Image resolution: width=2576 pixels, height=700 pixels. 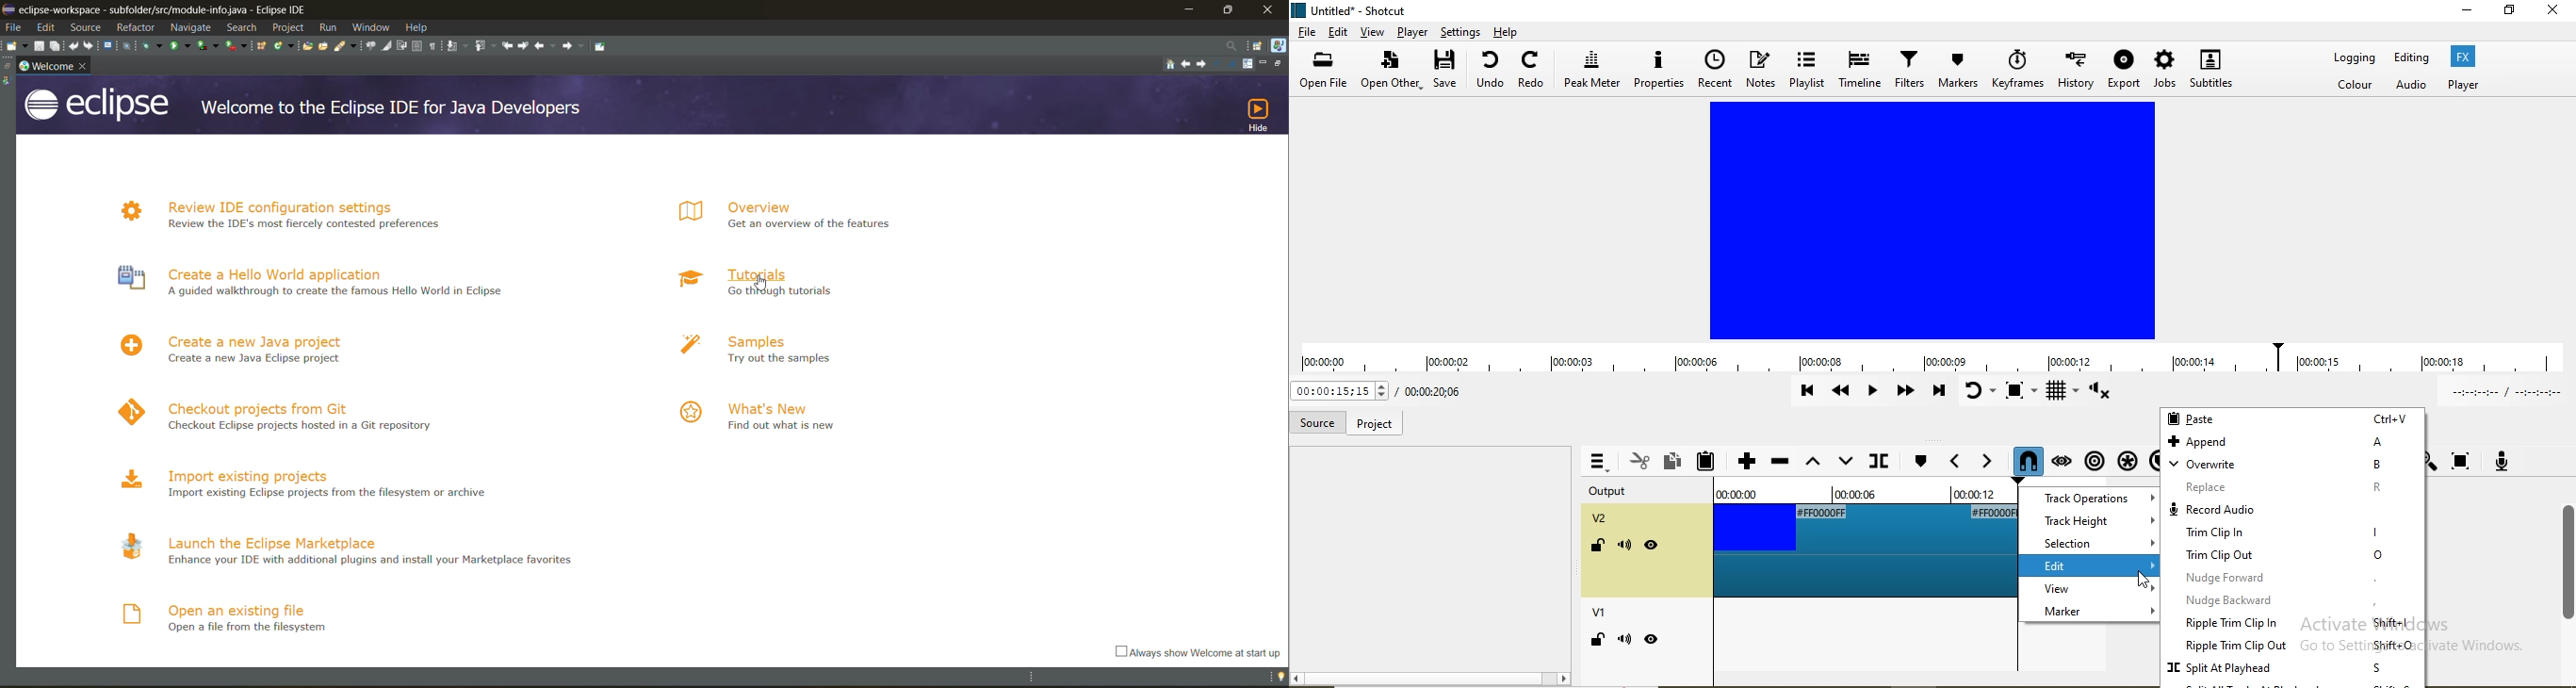 What do you see at coordinates (2141, 576) in the screenshot?
I see `Cursor` at bounding box center [2141, 576].